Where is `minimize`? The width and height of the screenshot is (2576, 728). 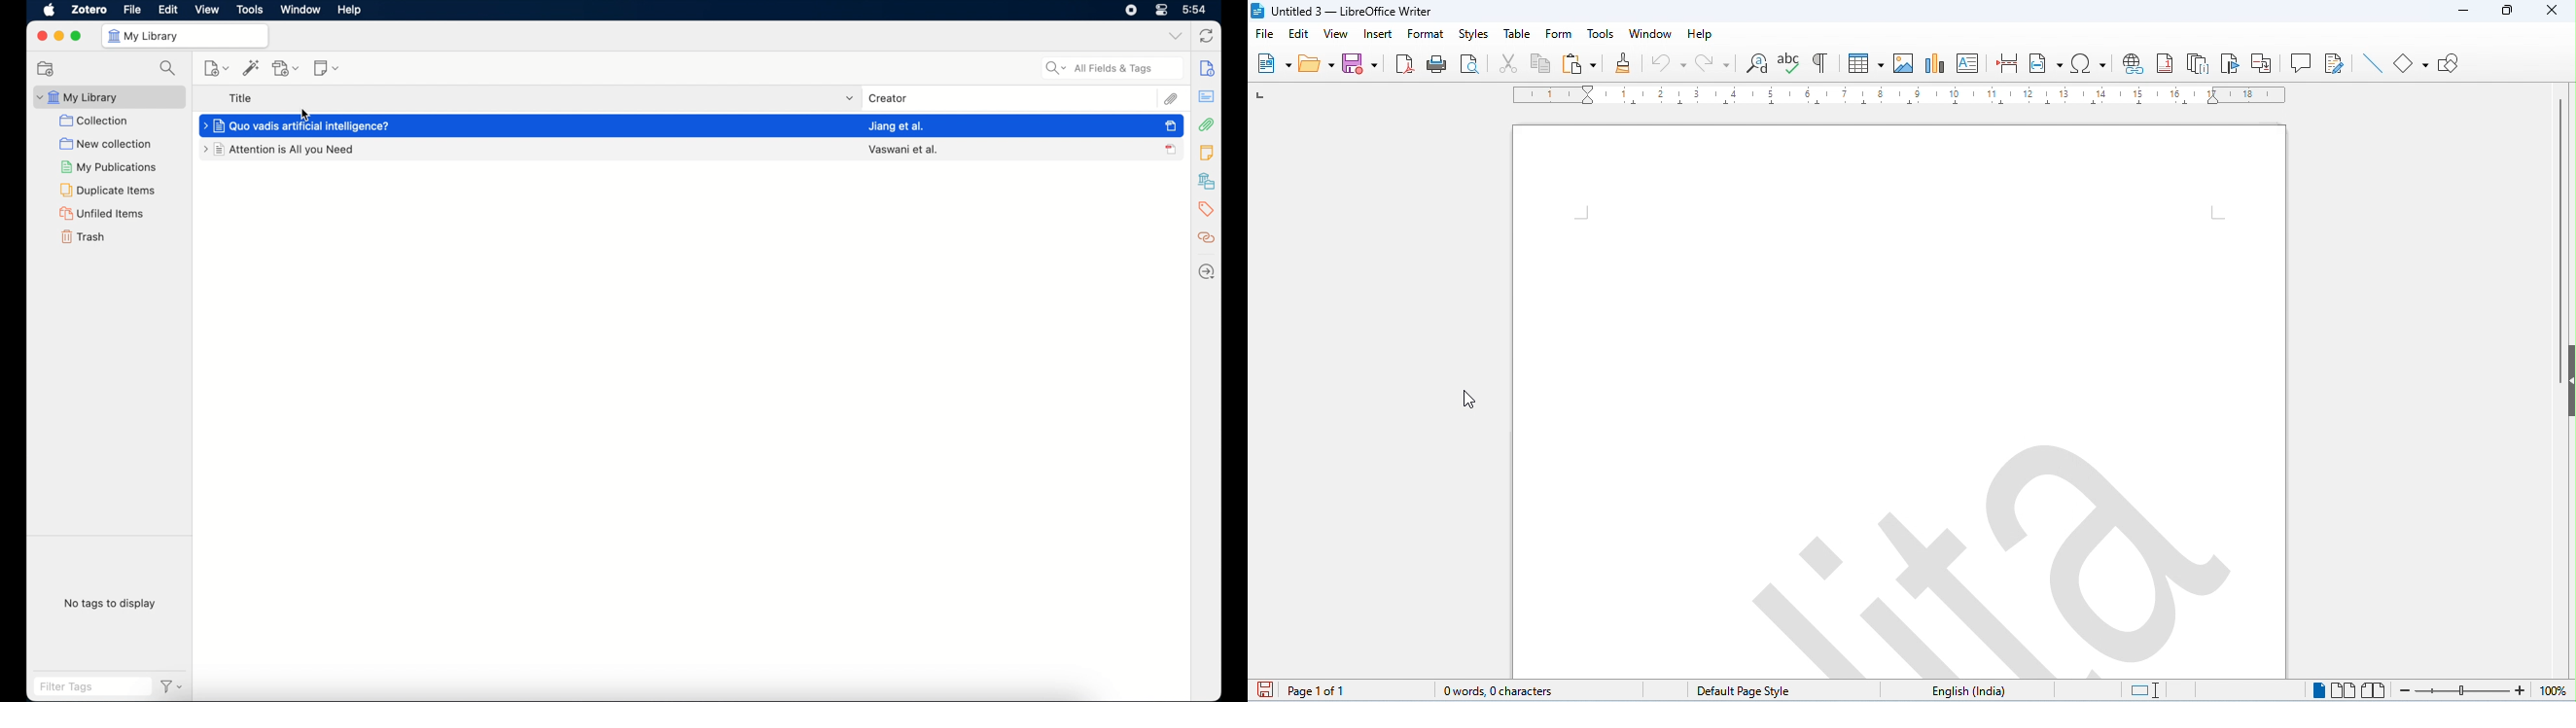
minimize is located at coordinates (2464, 12).